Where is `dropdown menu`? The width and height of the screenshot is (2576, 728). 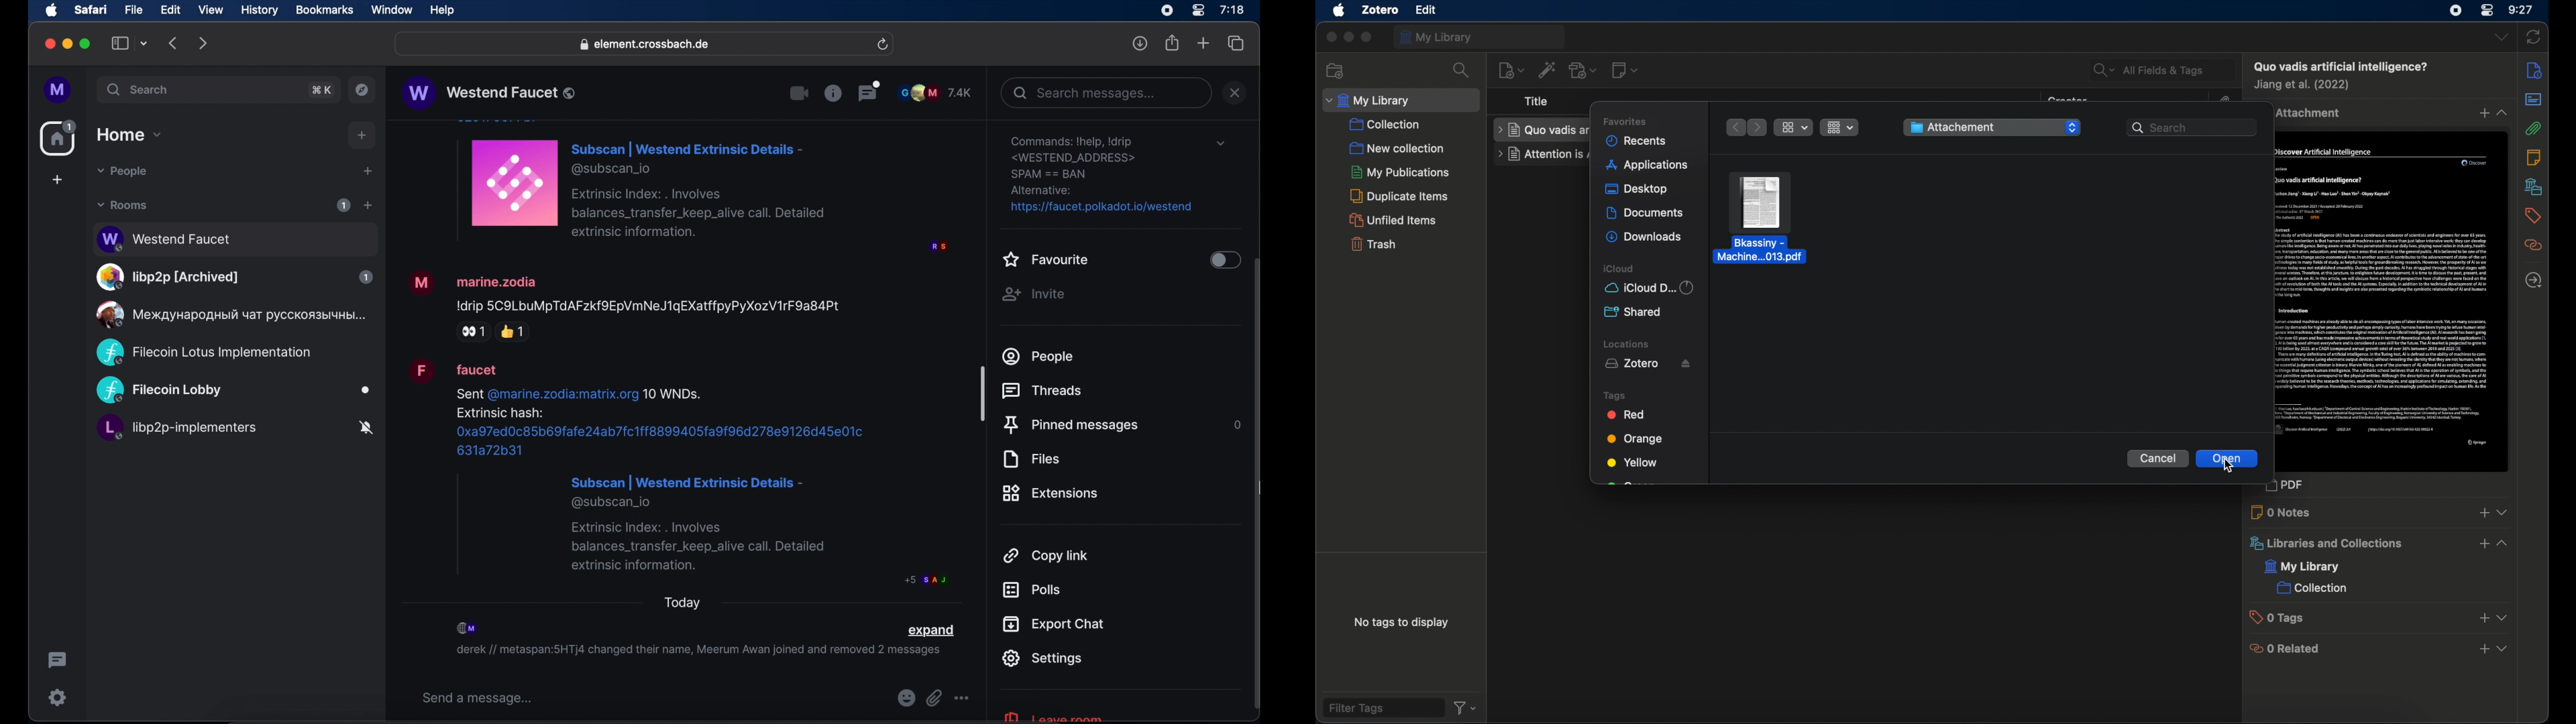
dropdown menu is located at coordinates (2503, 618).